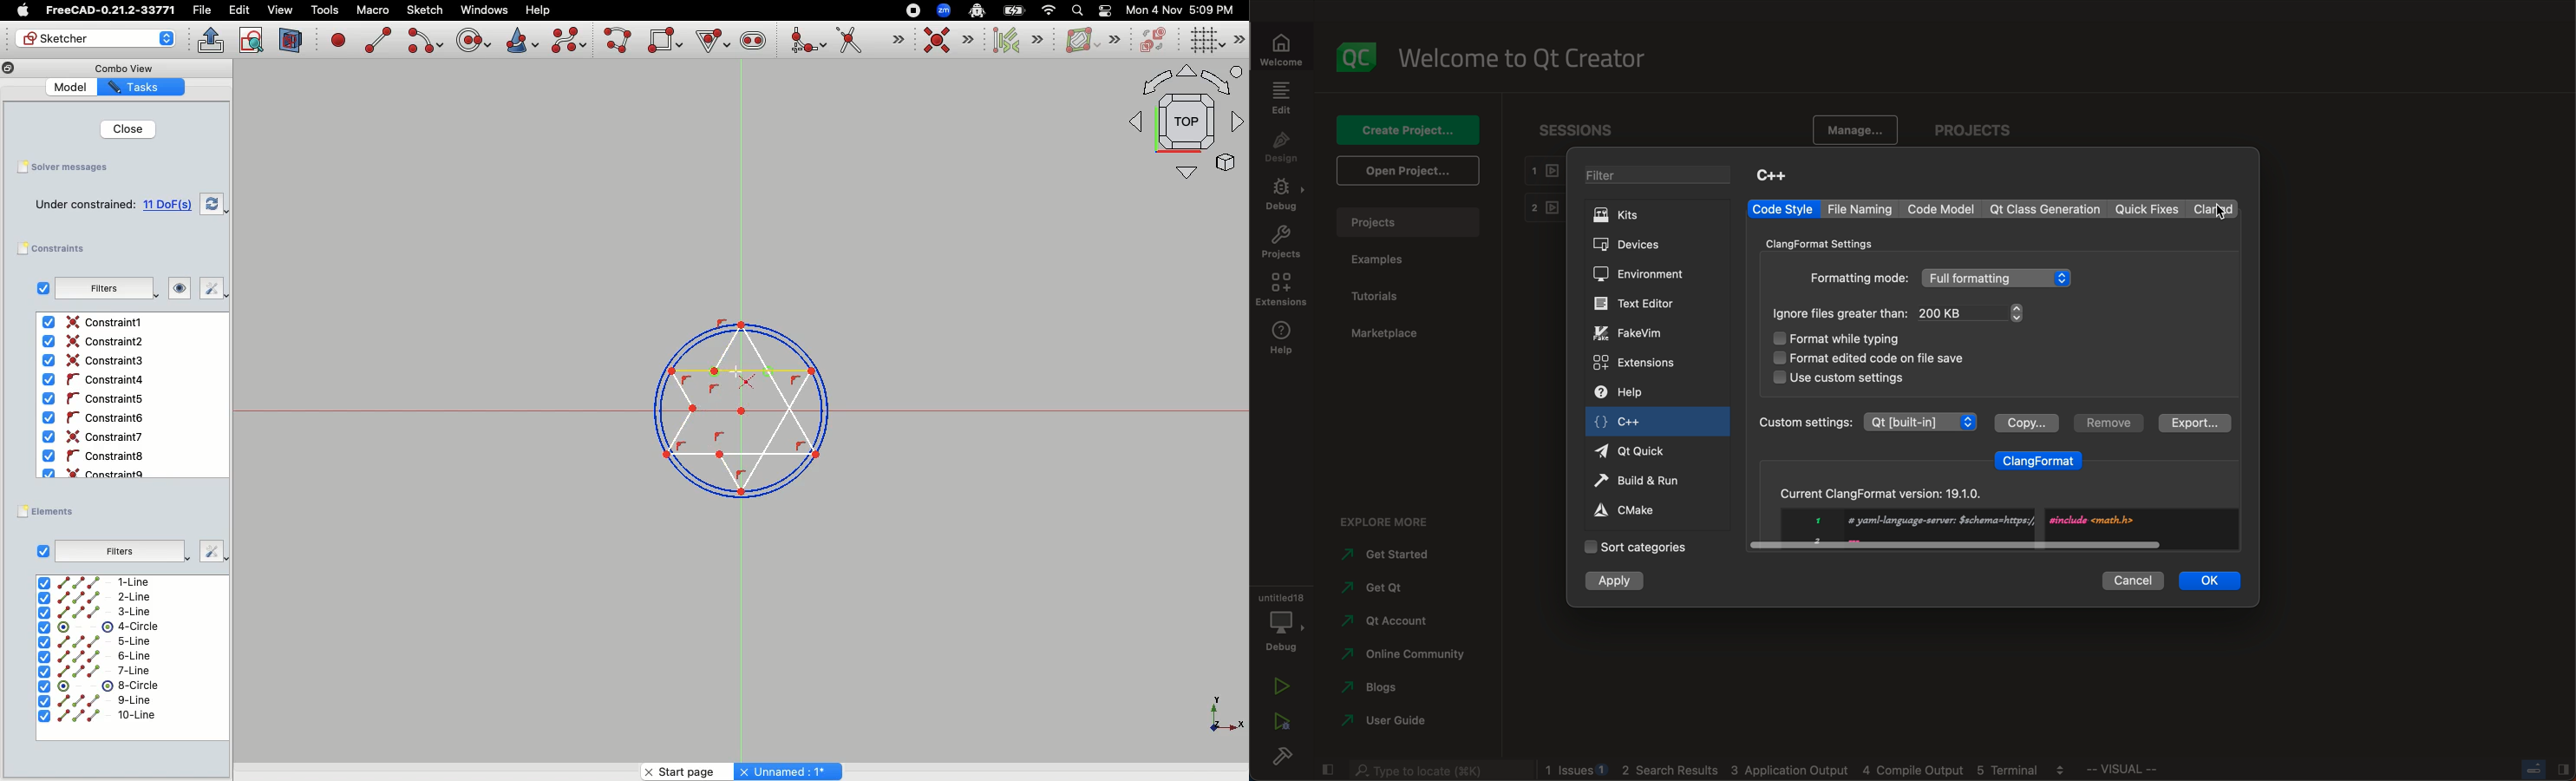  I want to click on Select associated constraints, so click(1015, 40).